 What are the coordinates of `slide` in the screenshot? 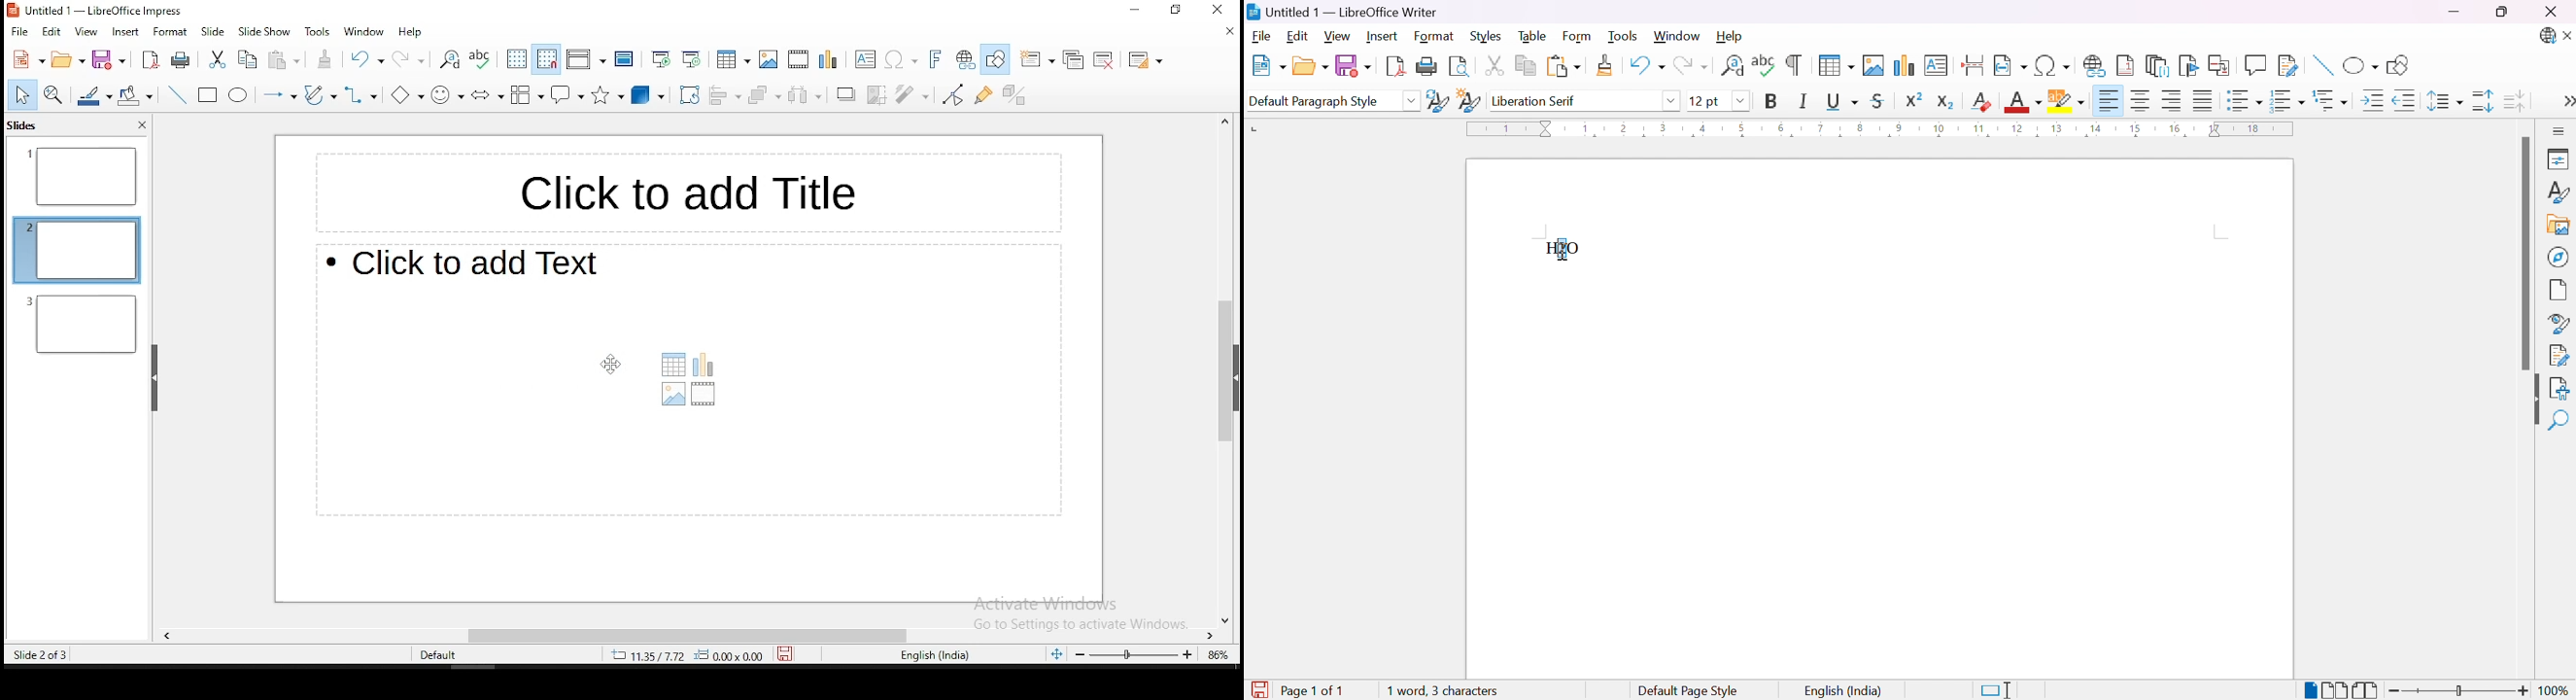 It's located at (213, 32).